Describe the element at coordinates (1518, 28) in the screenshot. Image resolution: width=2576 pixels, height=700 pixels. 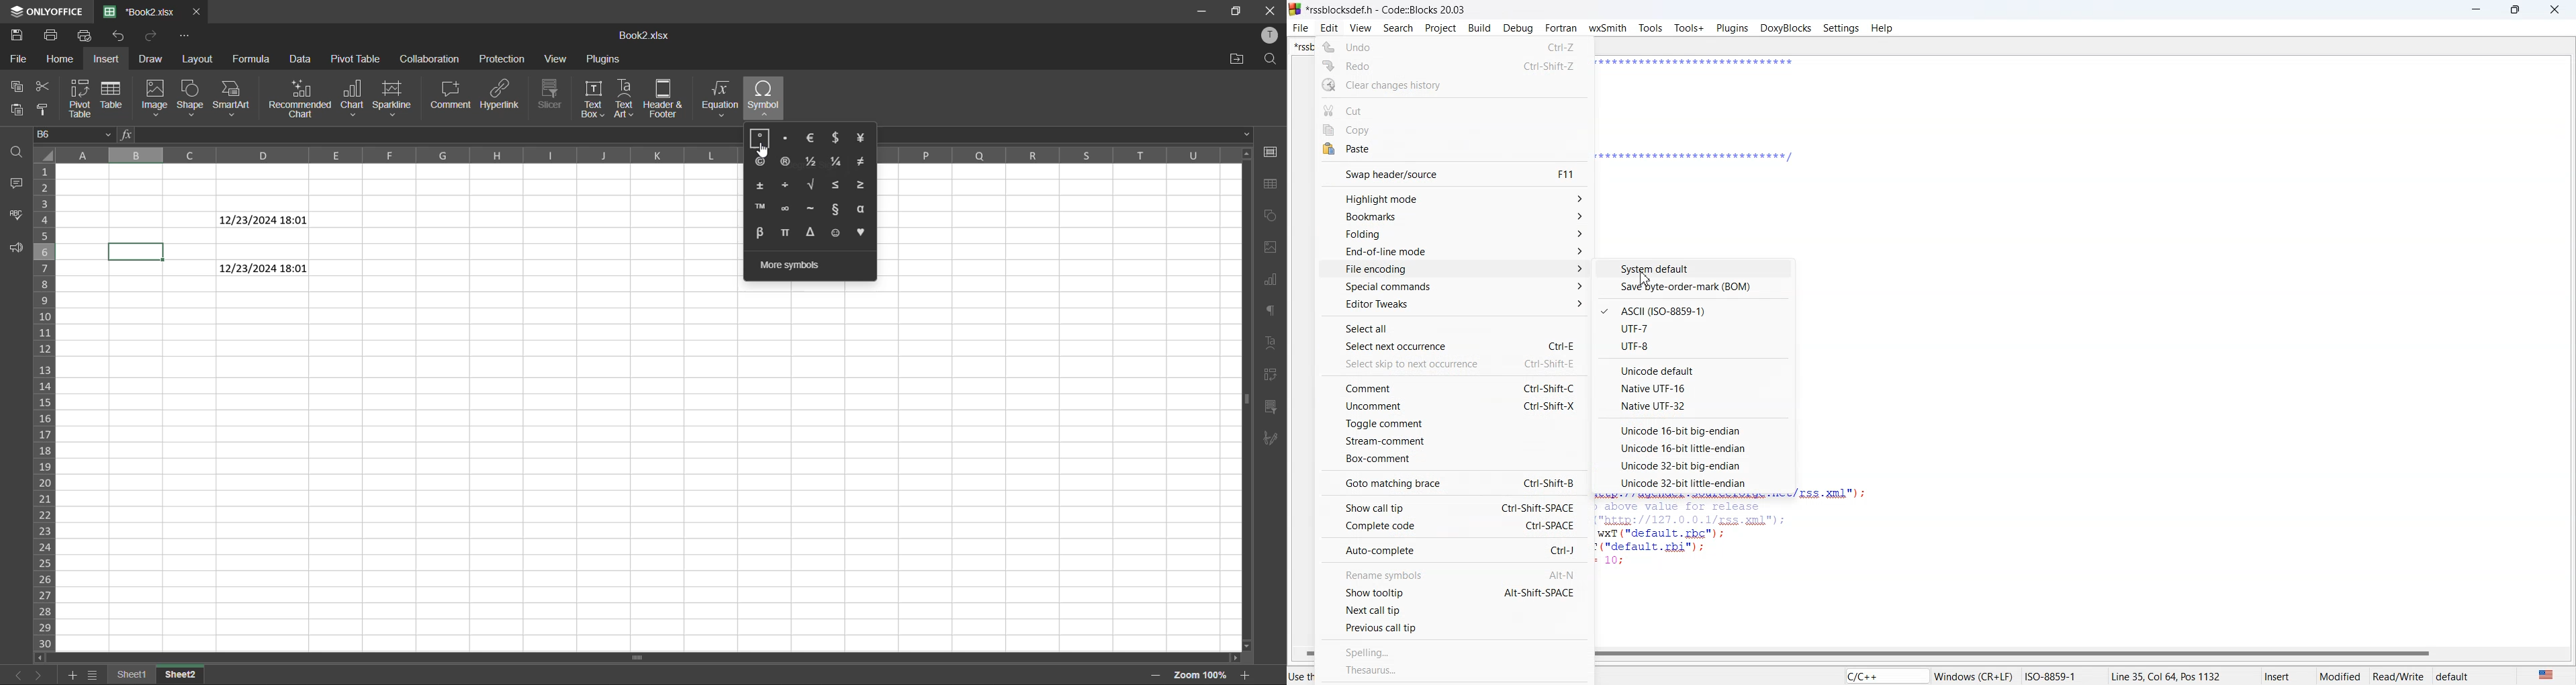
I see `Debug` at that location.